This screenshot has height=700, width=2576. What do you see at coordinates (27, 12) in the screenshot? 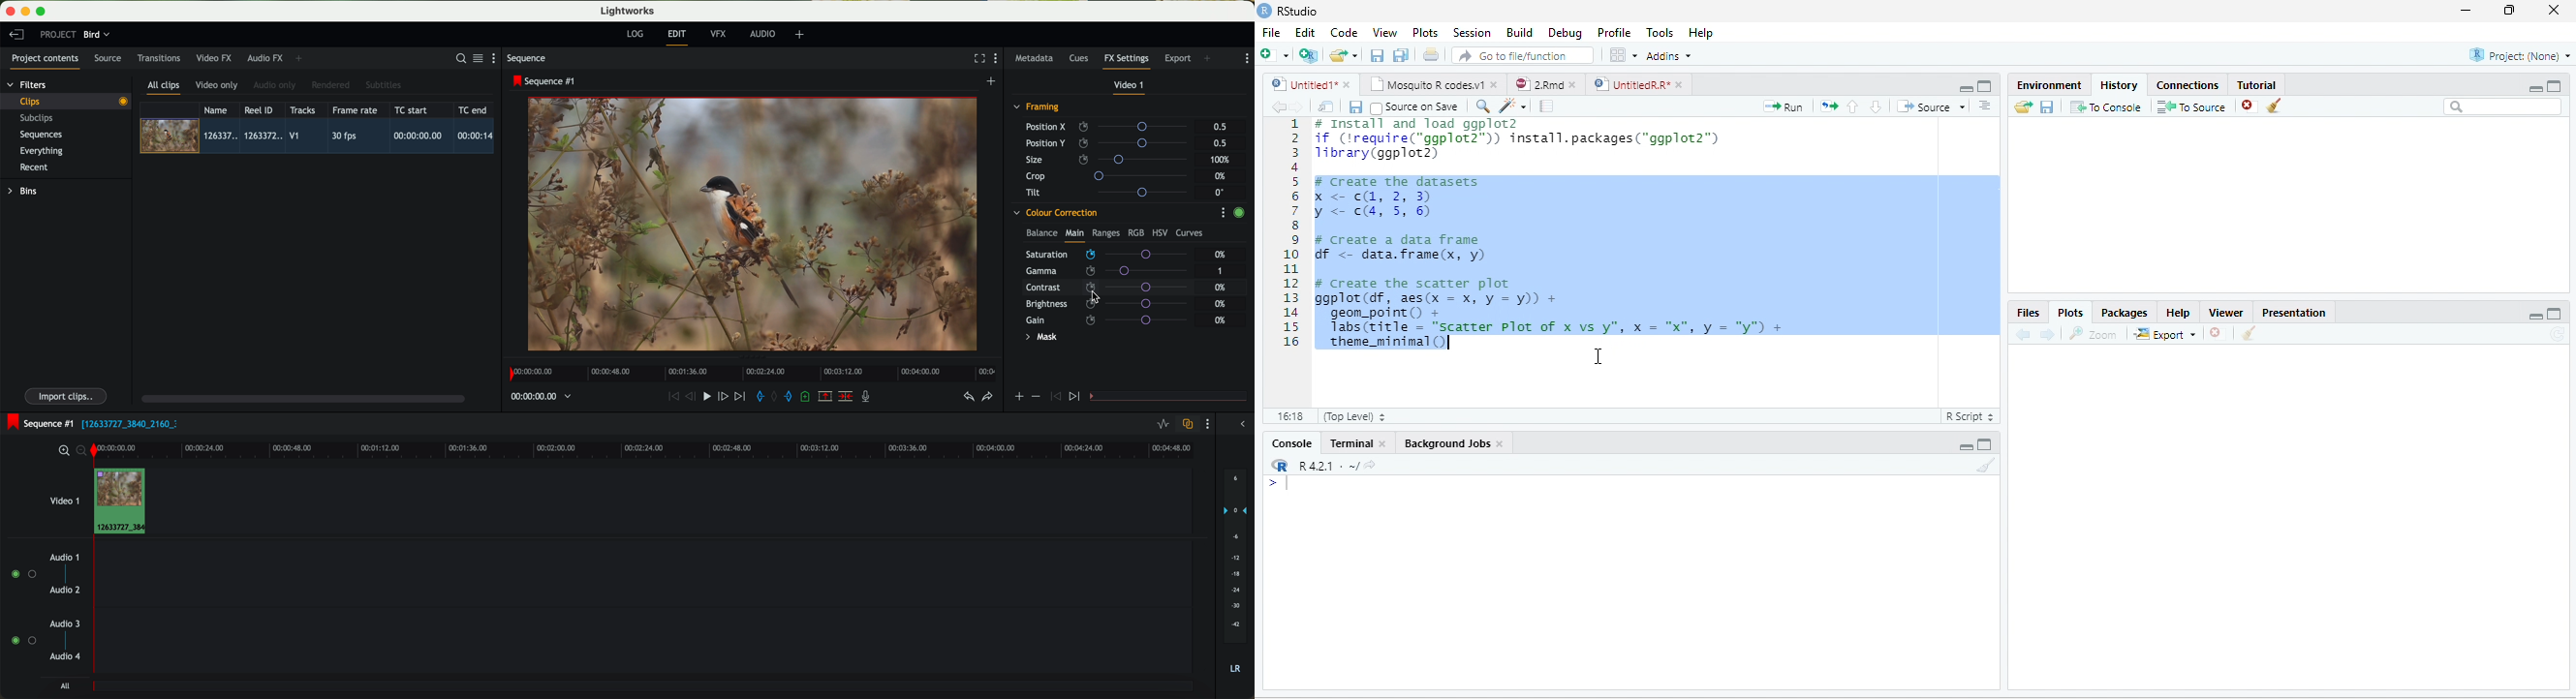
I see `minimize program` at bounding box center [27, 12].